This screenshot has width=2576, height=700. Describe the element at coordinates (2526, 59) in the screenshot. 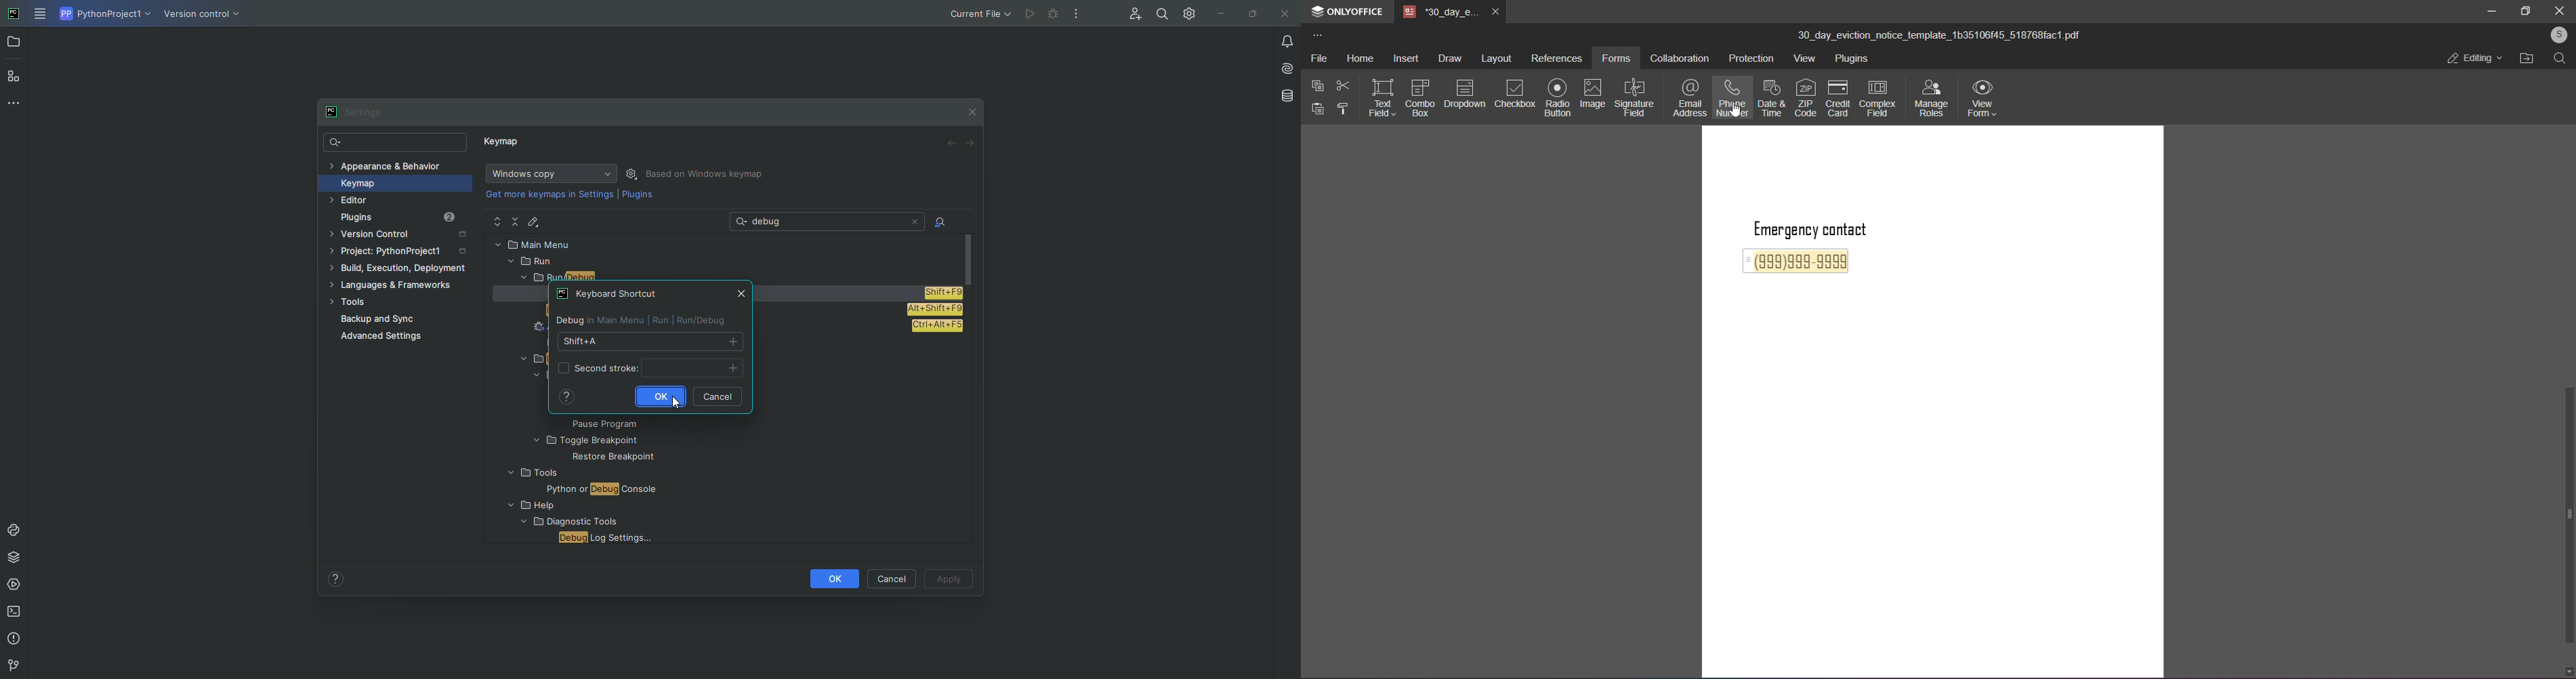

I see `open file location` at that location.